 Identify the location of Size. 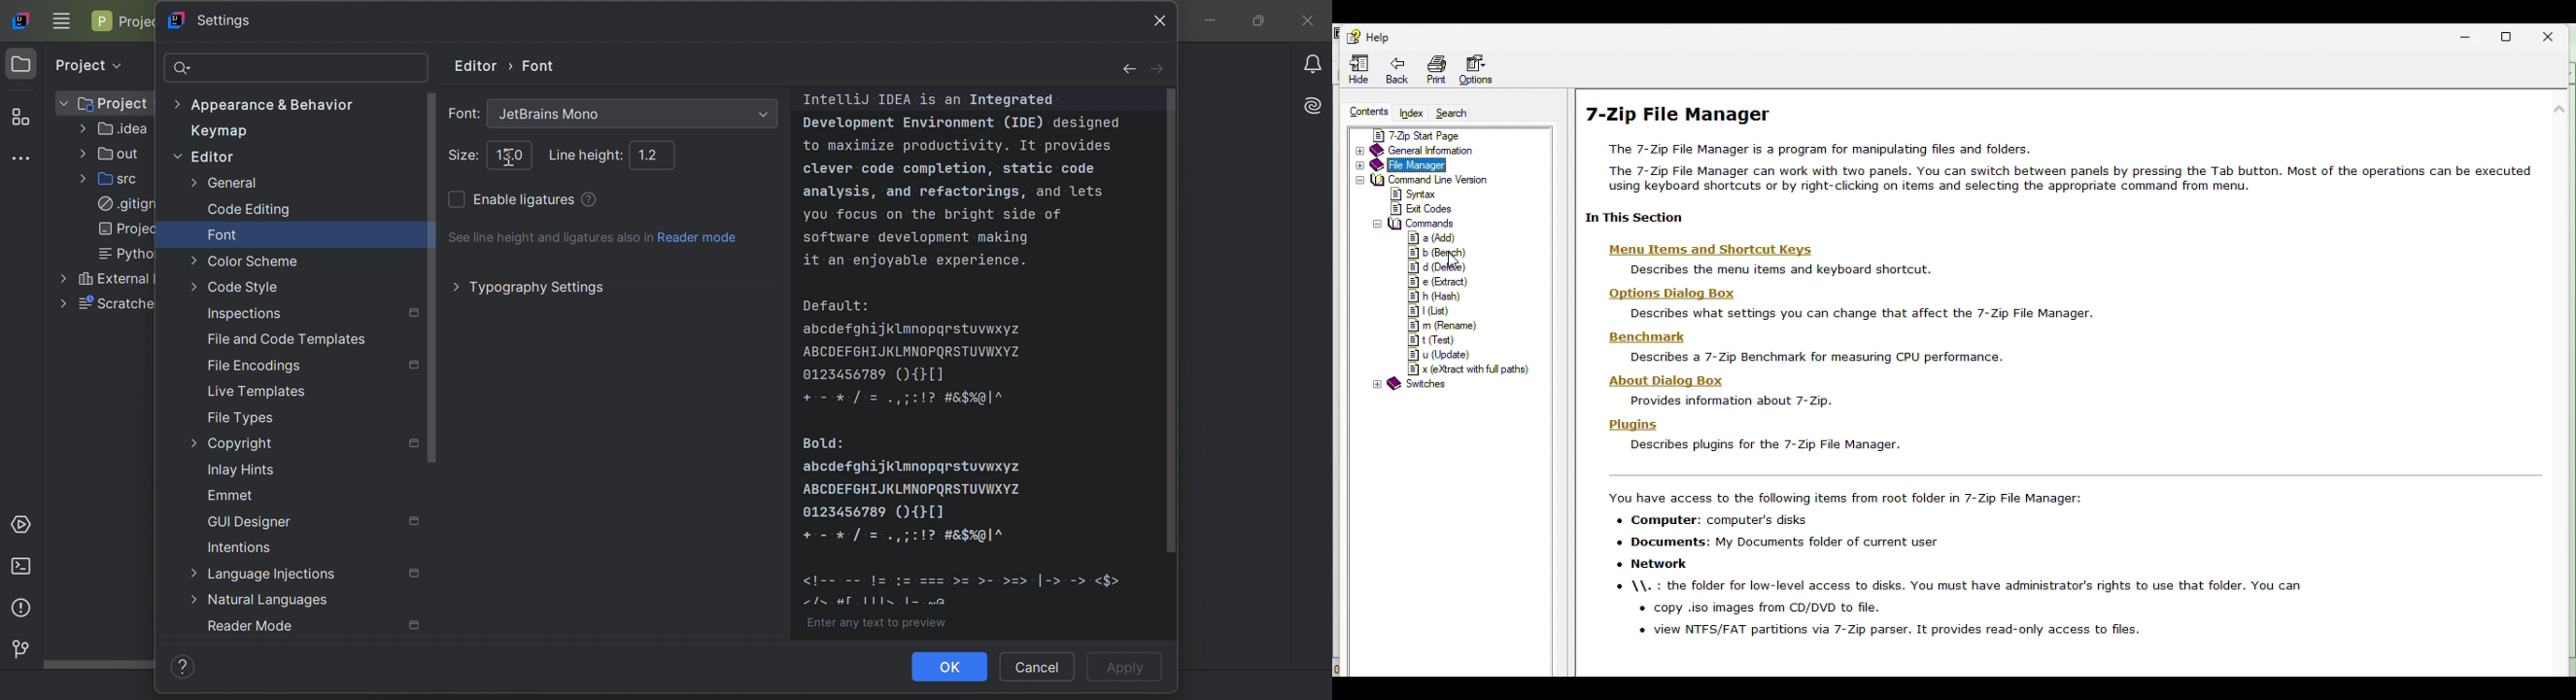
(463, 155).